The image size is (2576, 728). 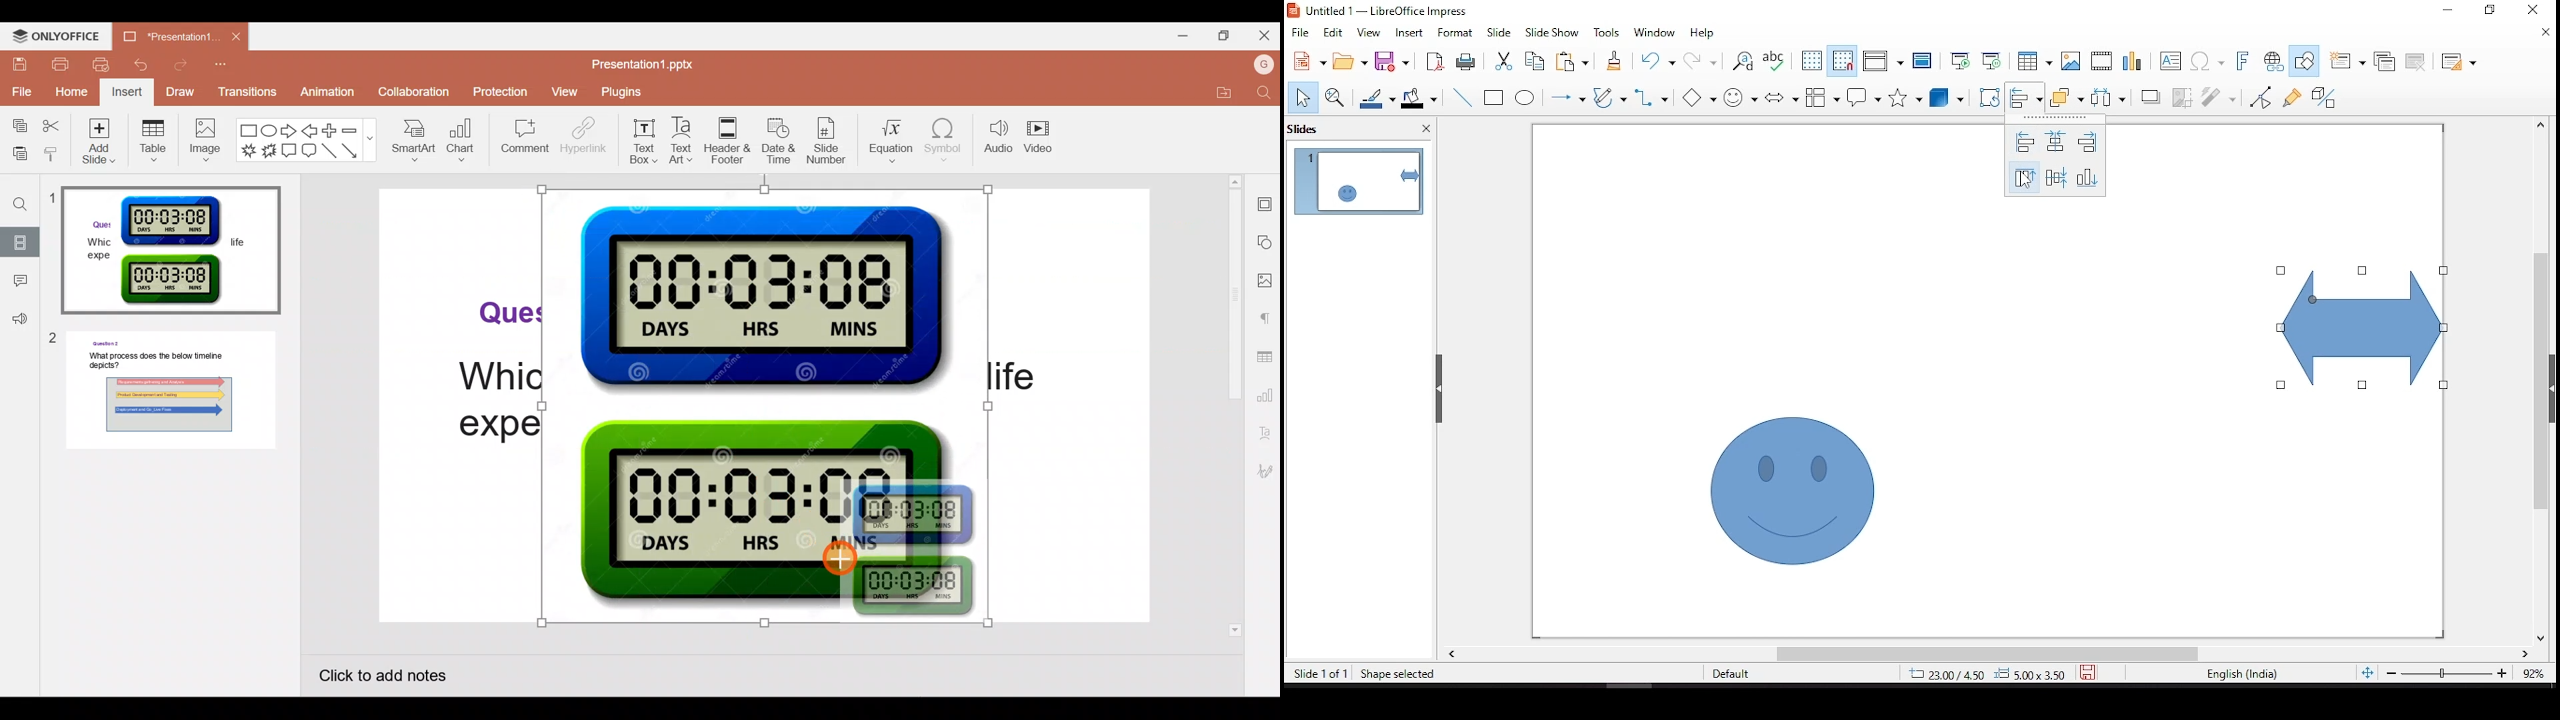 I want to click on rotate, so click(x=1989, y=97).